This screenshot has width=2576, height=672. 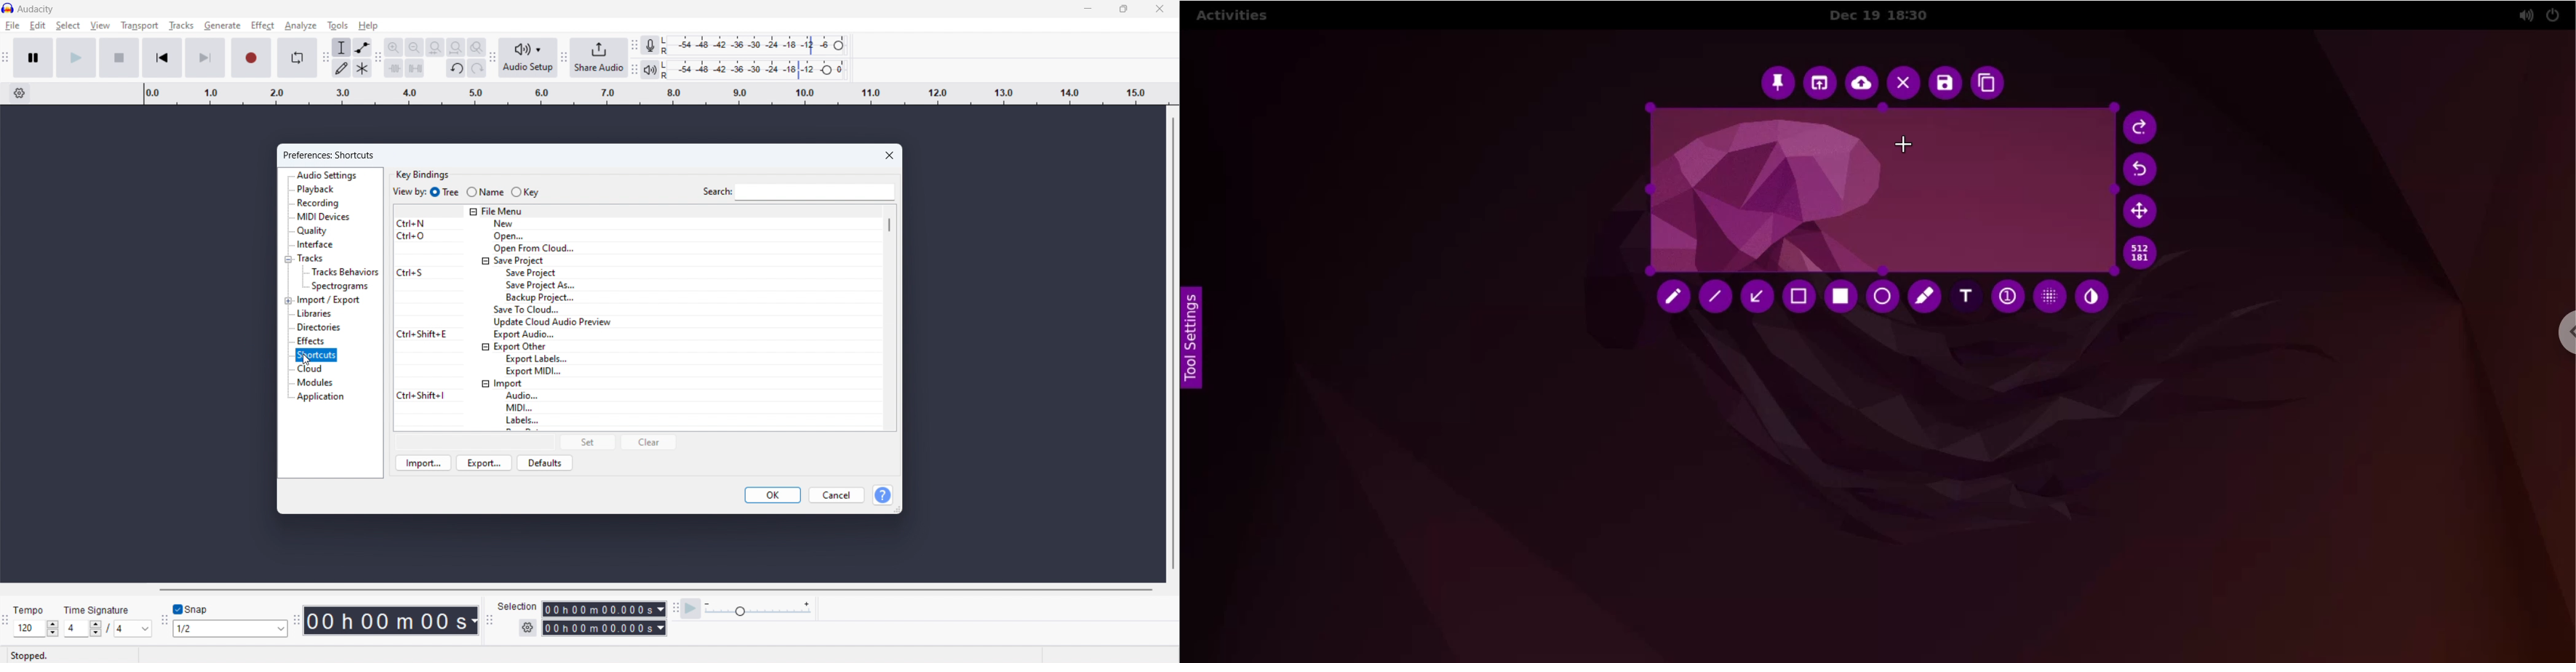 I want to click on key bindings, so click(x=423, y=174).